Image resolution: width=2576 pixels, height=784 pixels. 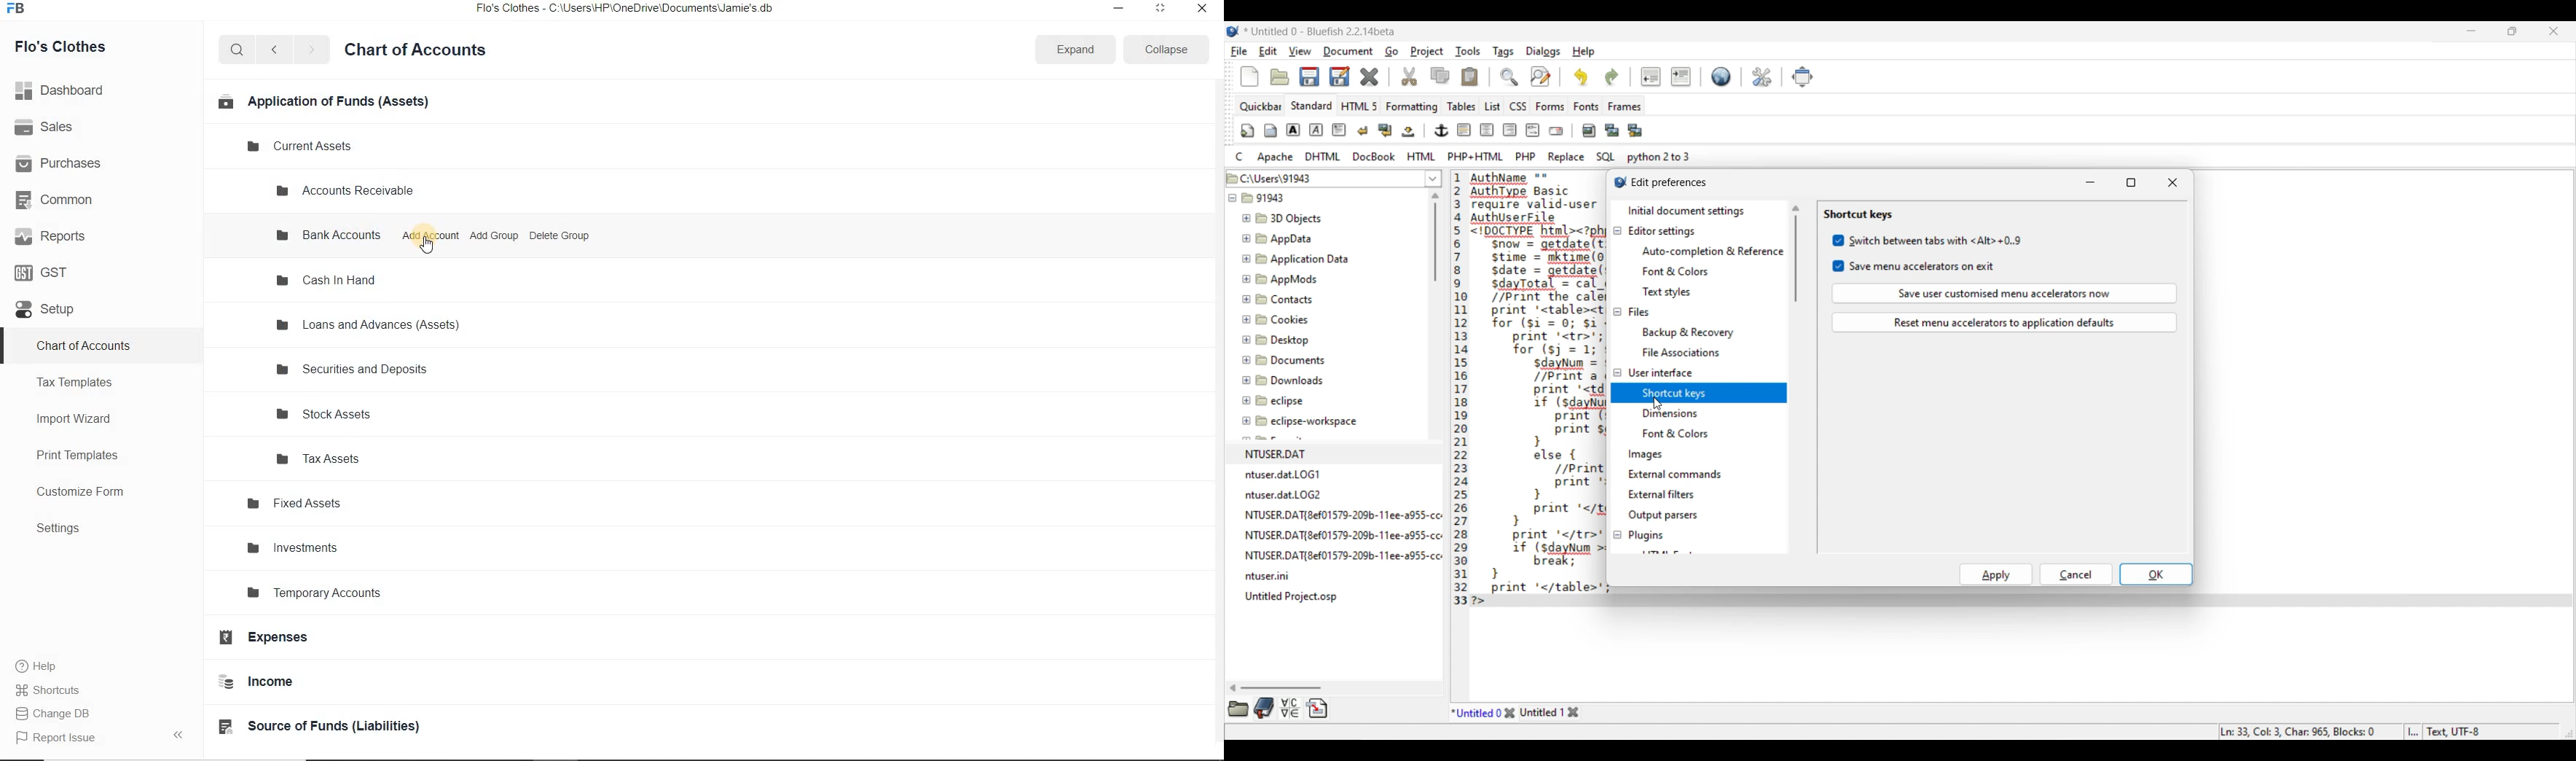 I want to click on Status bar, so click(x=2352, y=732).